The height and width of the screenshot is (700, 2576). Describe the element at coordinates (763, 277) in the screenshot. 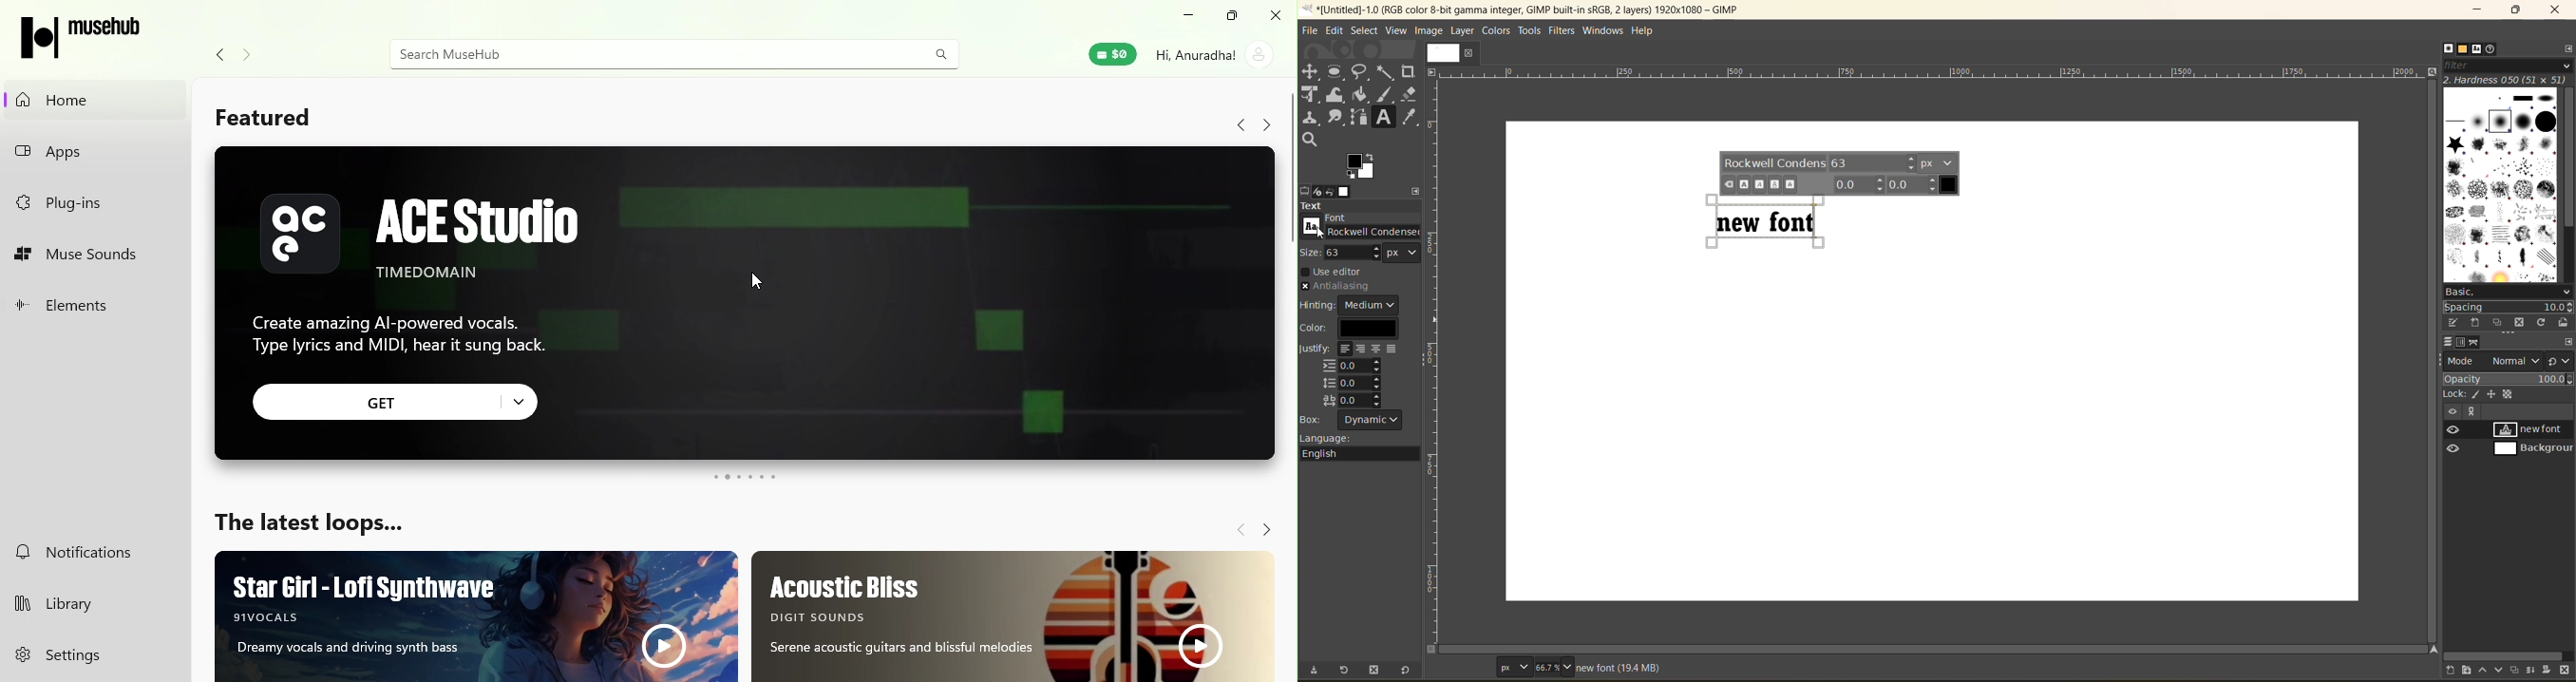

I see `cursor` at that location.